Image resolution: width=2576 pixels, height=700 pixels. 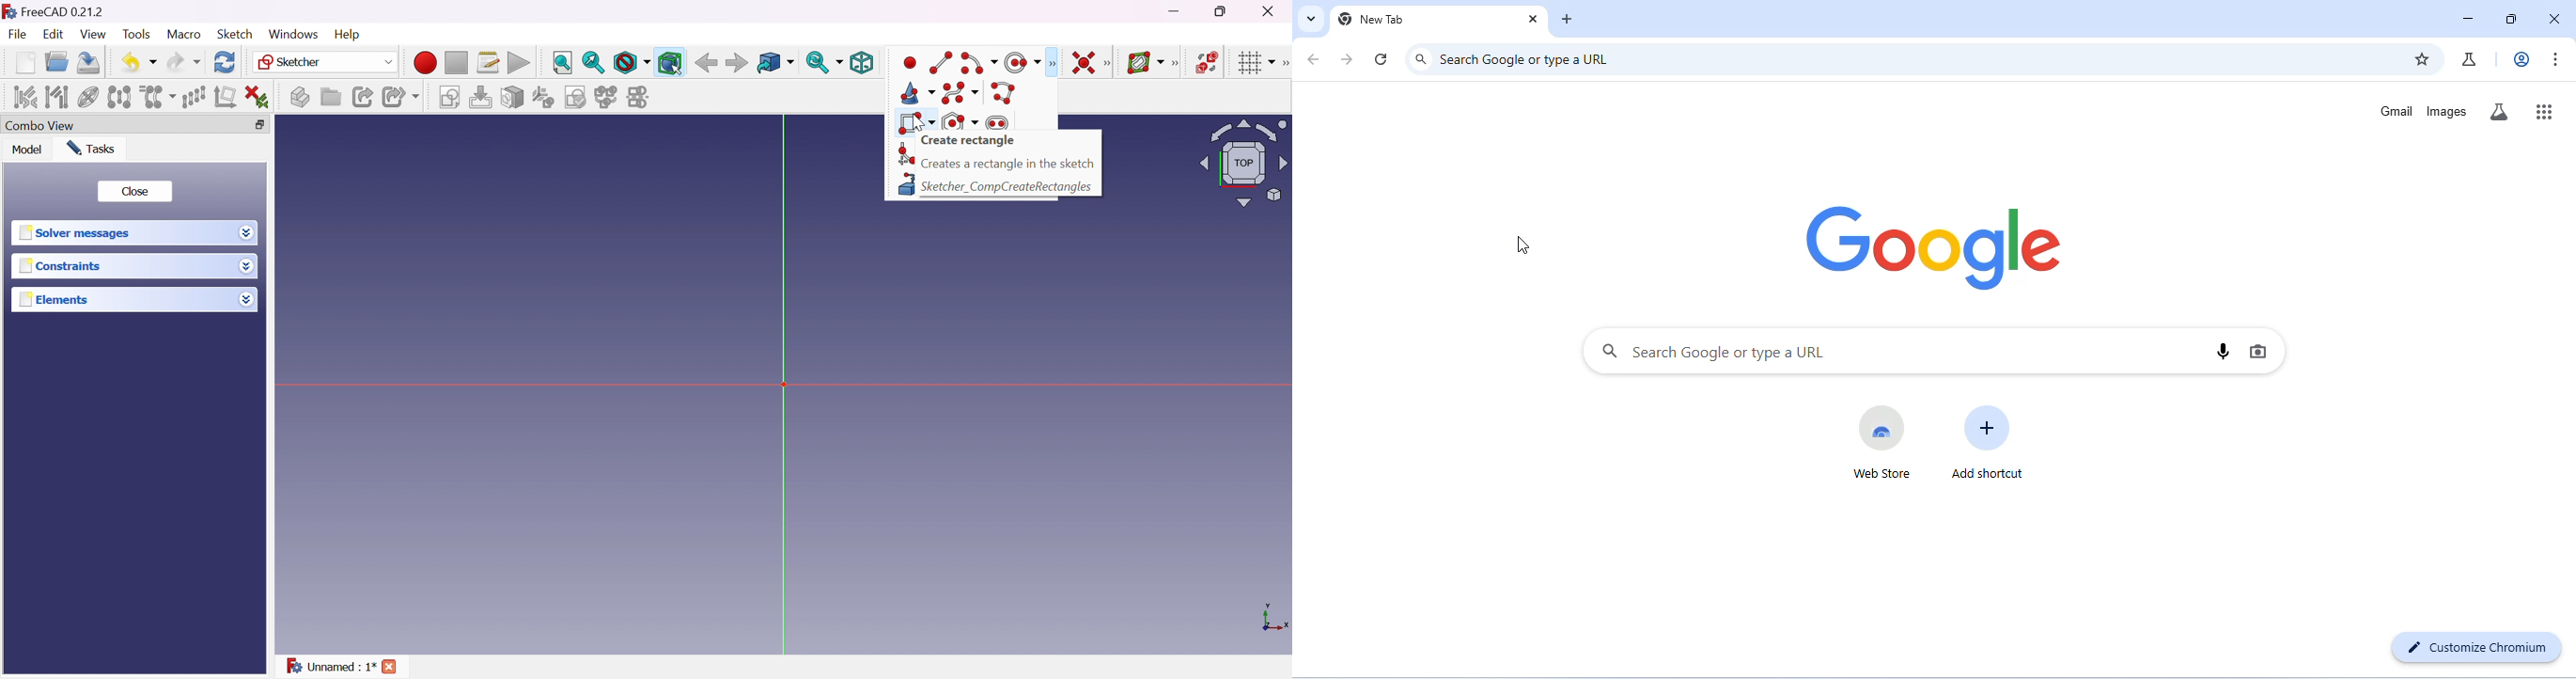 I want to click on Viewing angle, so click(x=1243, y=164).